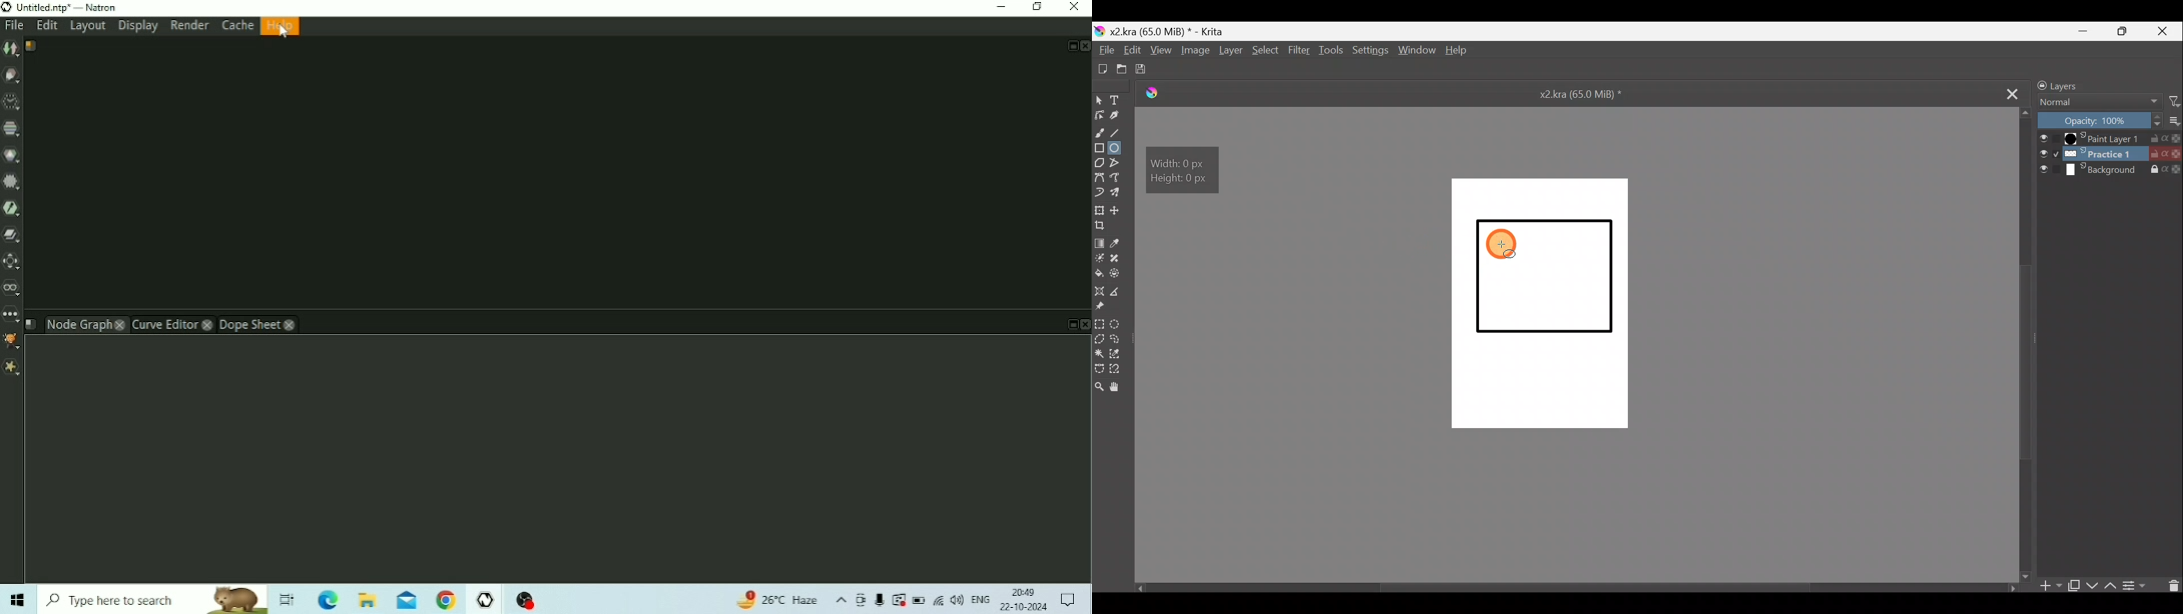 This screenshot has height=616, width=2184. Describe the element at coordinates (1085, 324) in the screenshot. I see `Close Pane` at that location.